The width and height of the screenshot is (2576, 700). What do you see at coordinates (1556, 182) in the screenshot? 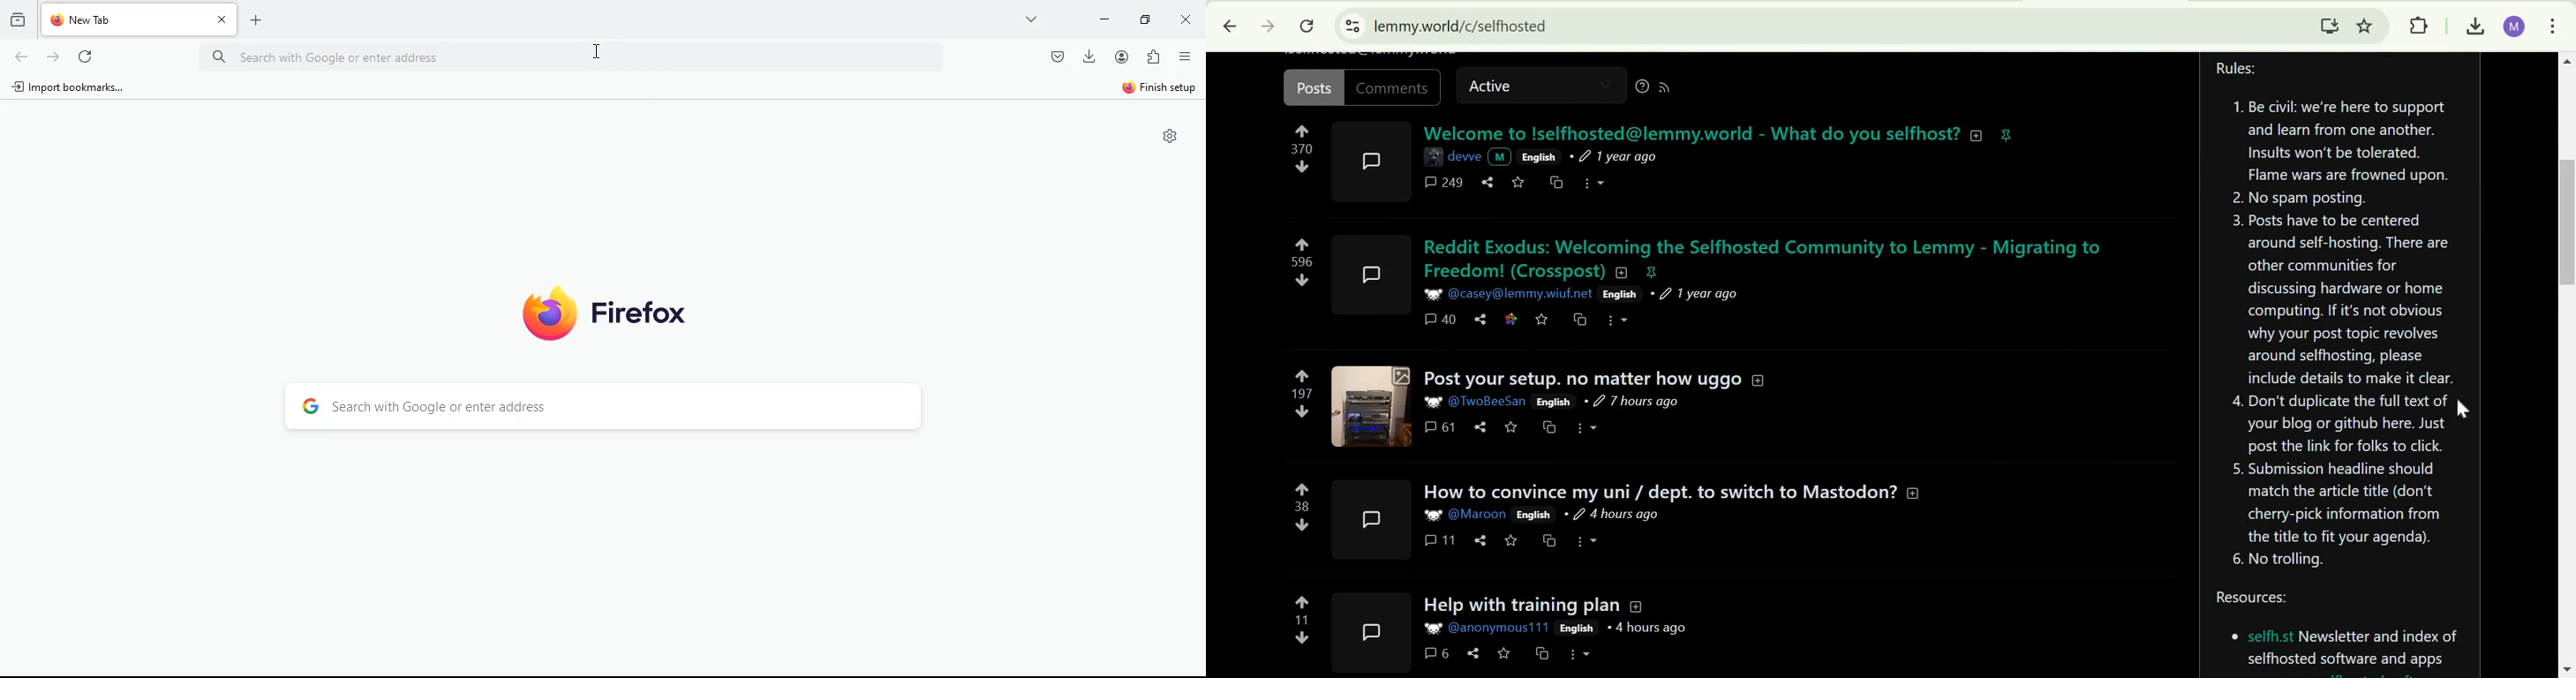
I see `cross post` at bounding box center [1556, 182].